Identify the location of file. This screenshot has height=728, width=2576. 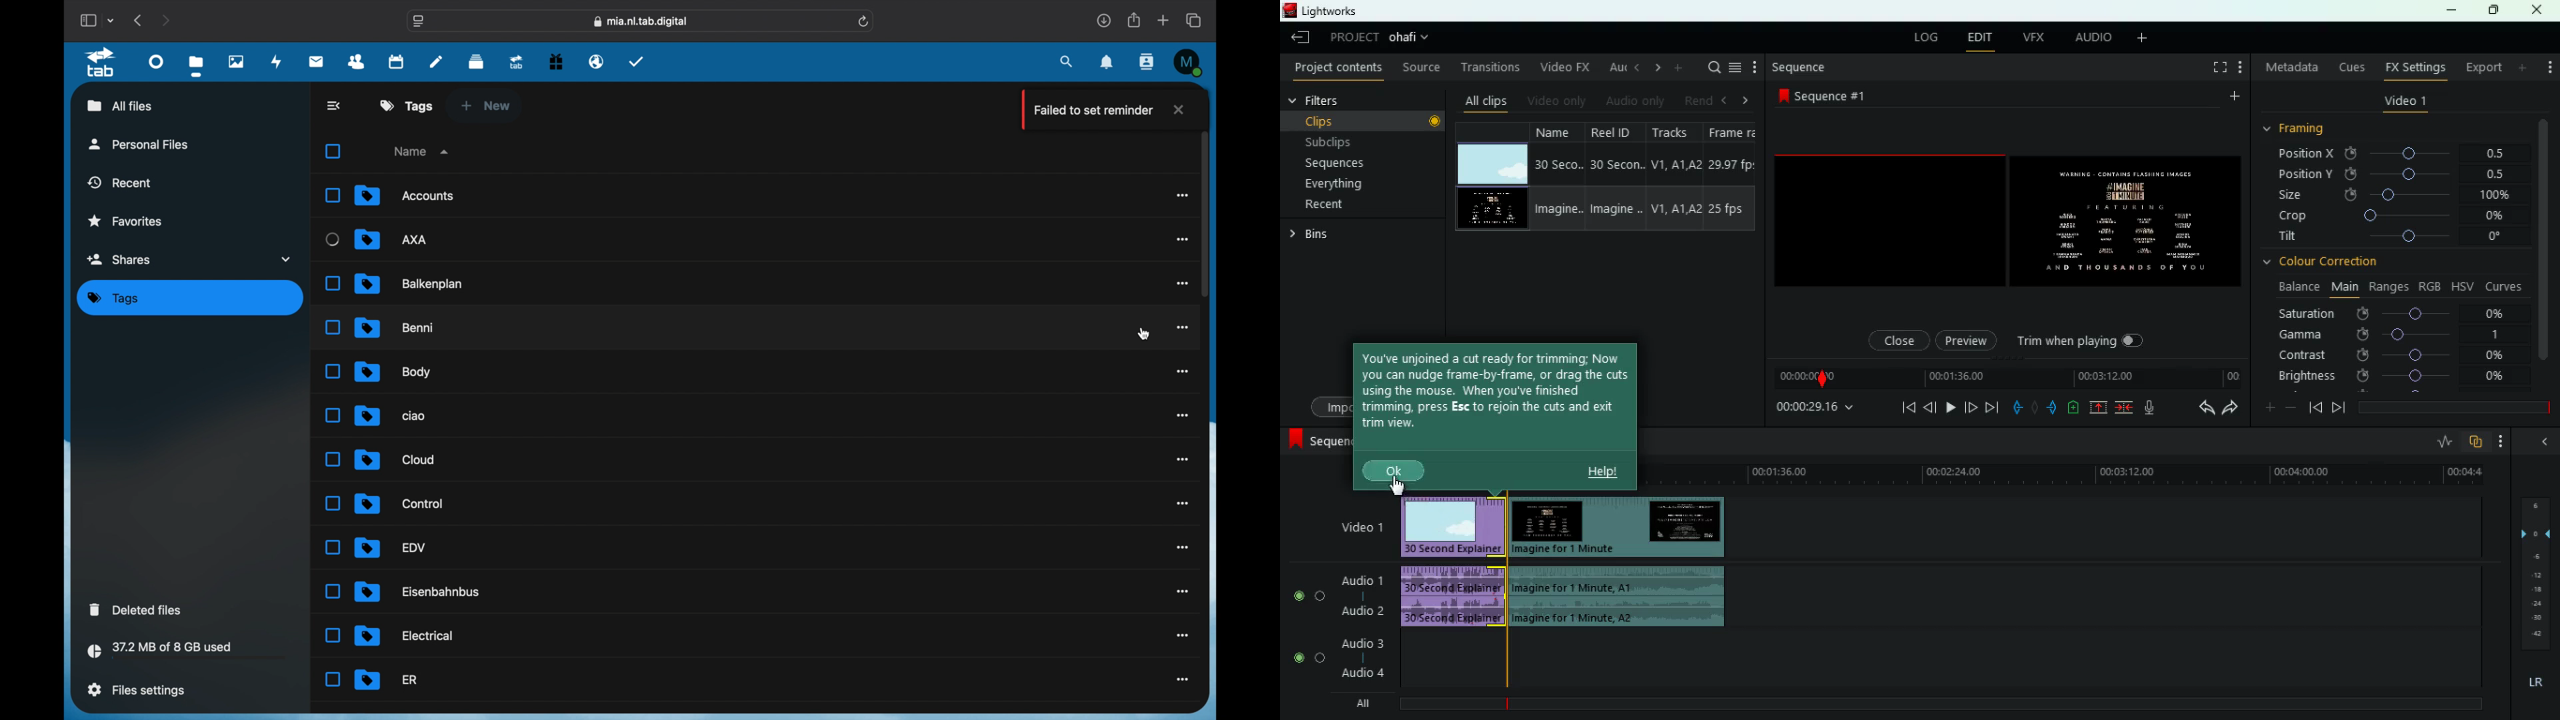
(393, 239).